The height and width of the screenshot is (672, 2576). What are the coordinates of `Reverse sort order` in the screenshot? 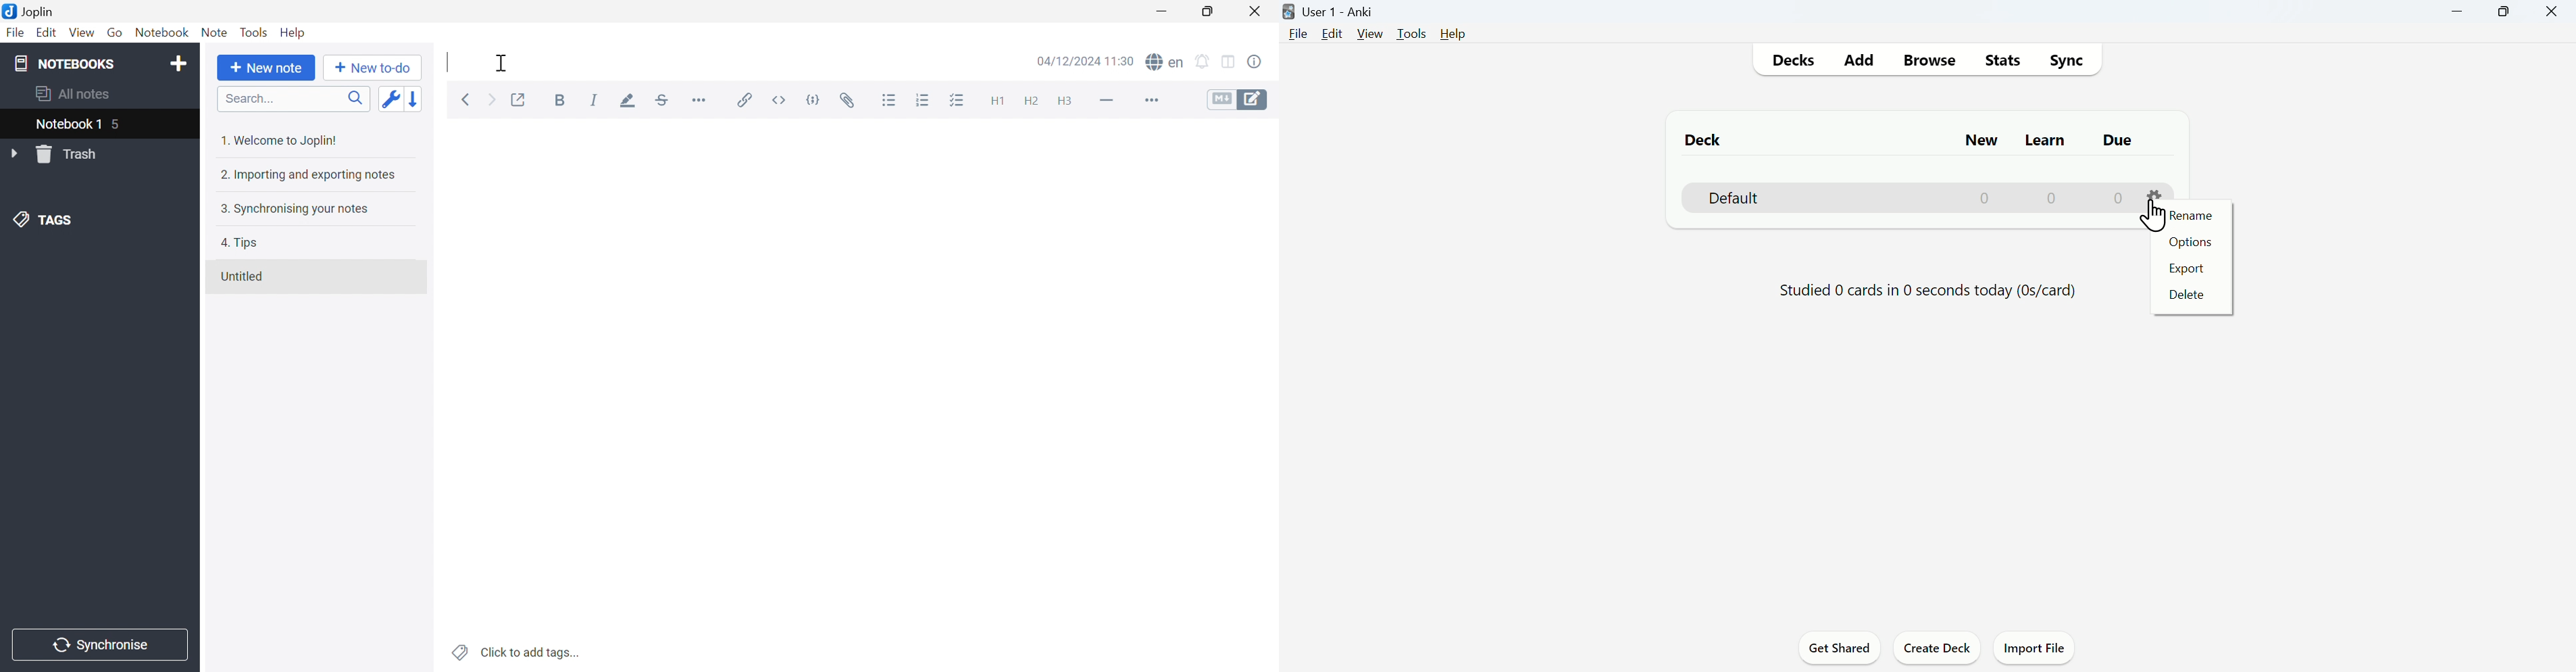 It's located at (414, 99).